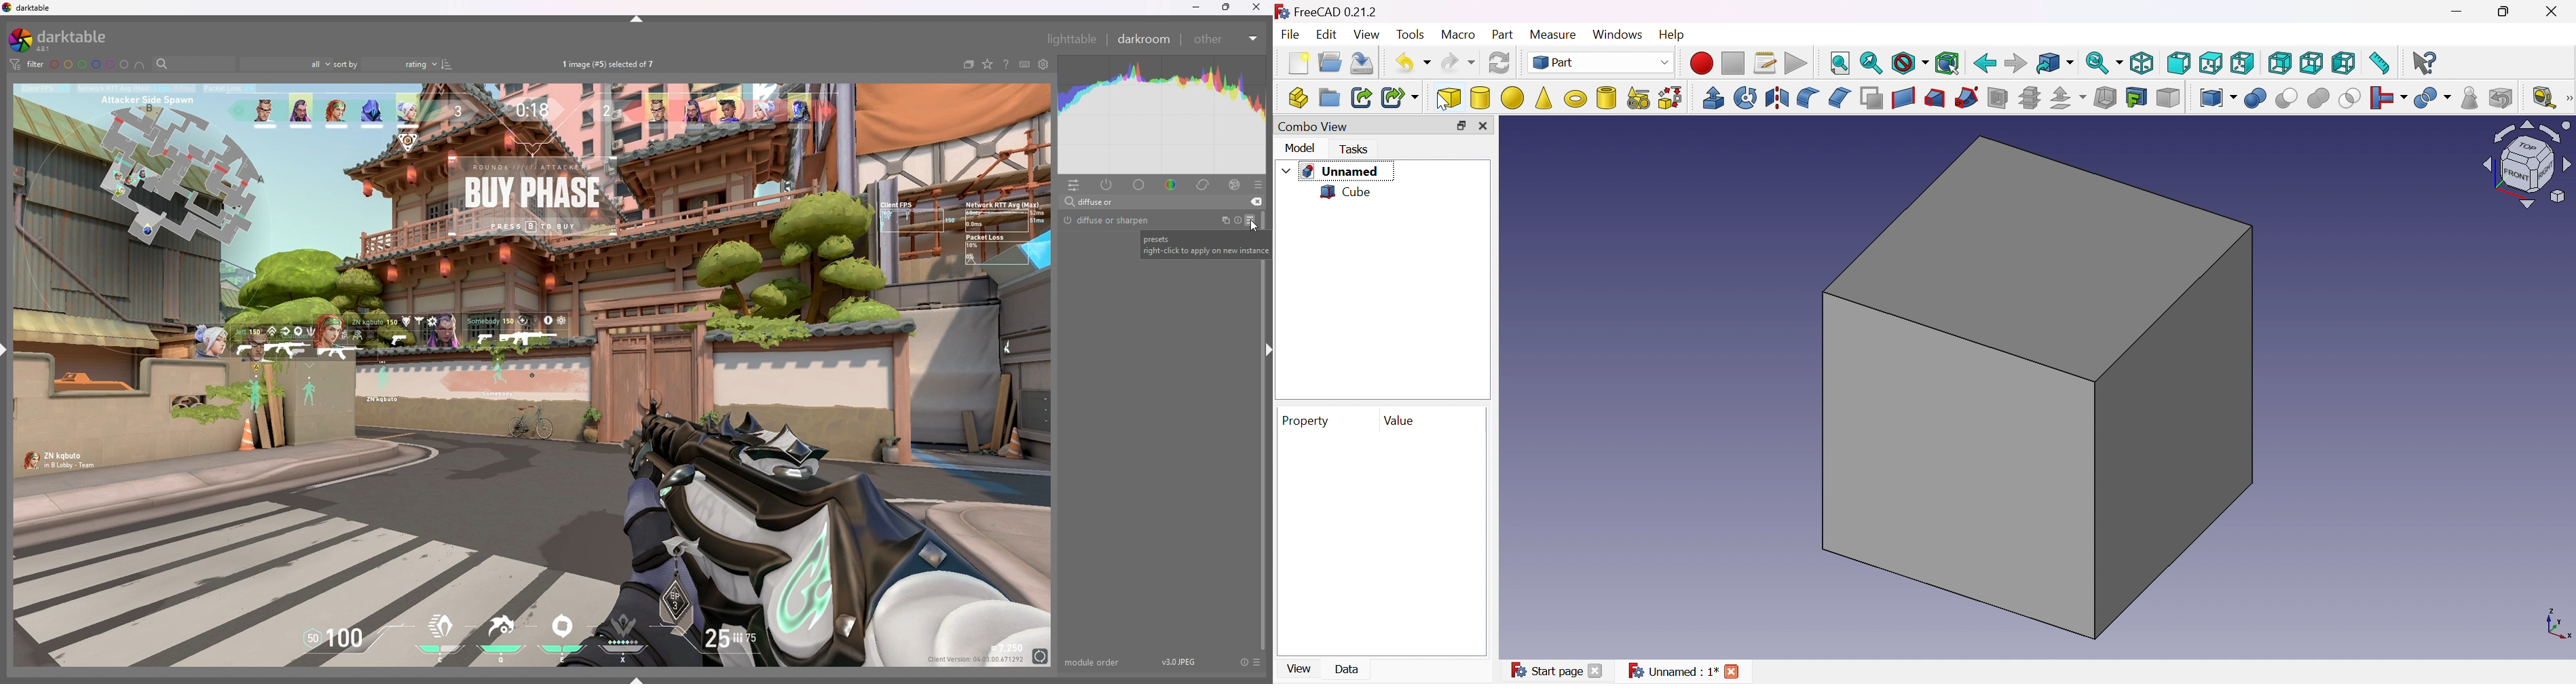 This screenshot has height=700, width=2576. Describe the element at coordinates (1328, 95) in the screenshot. I see `Create group` at that location.